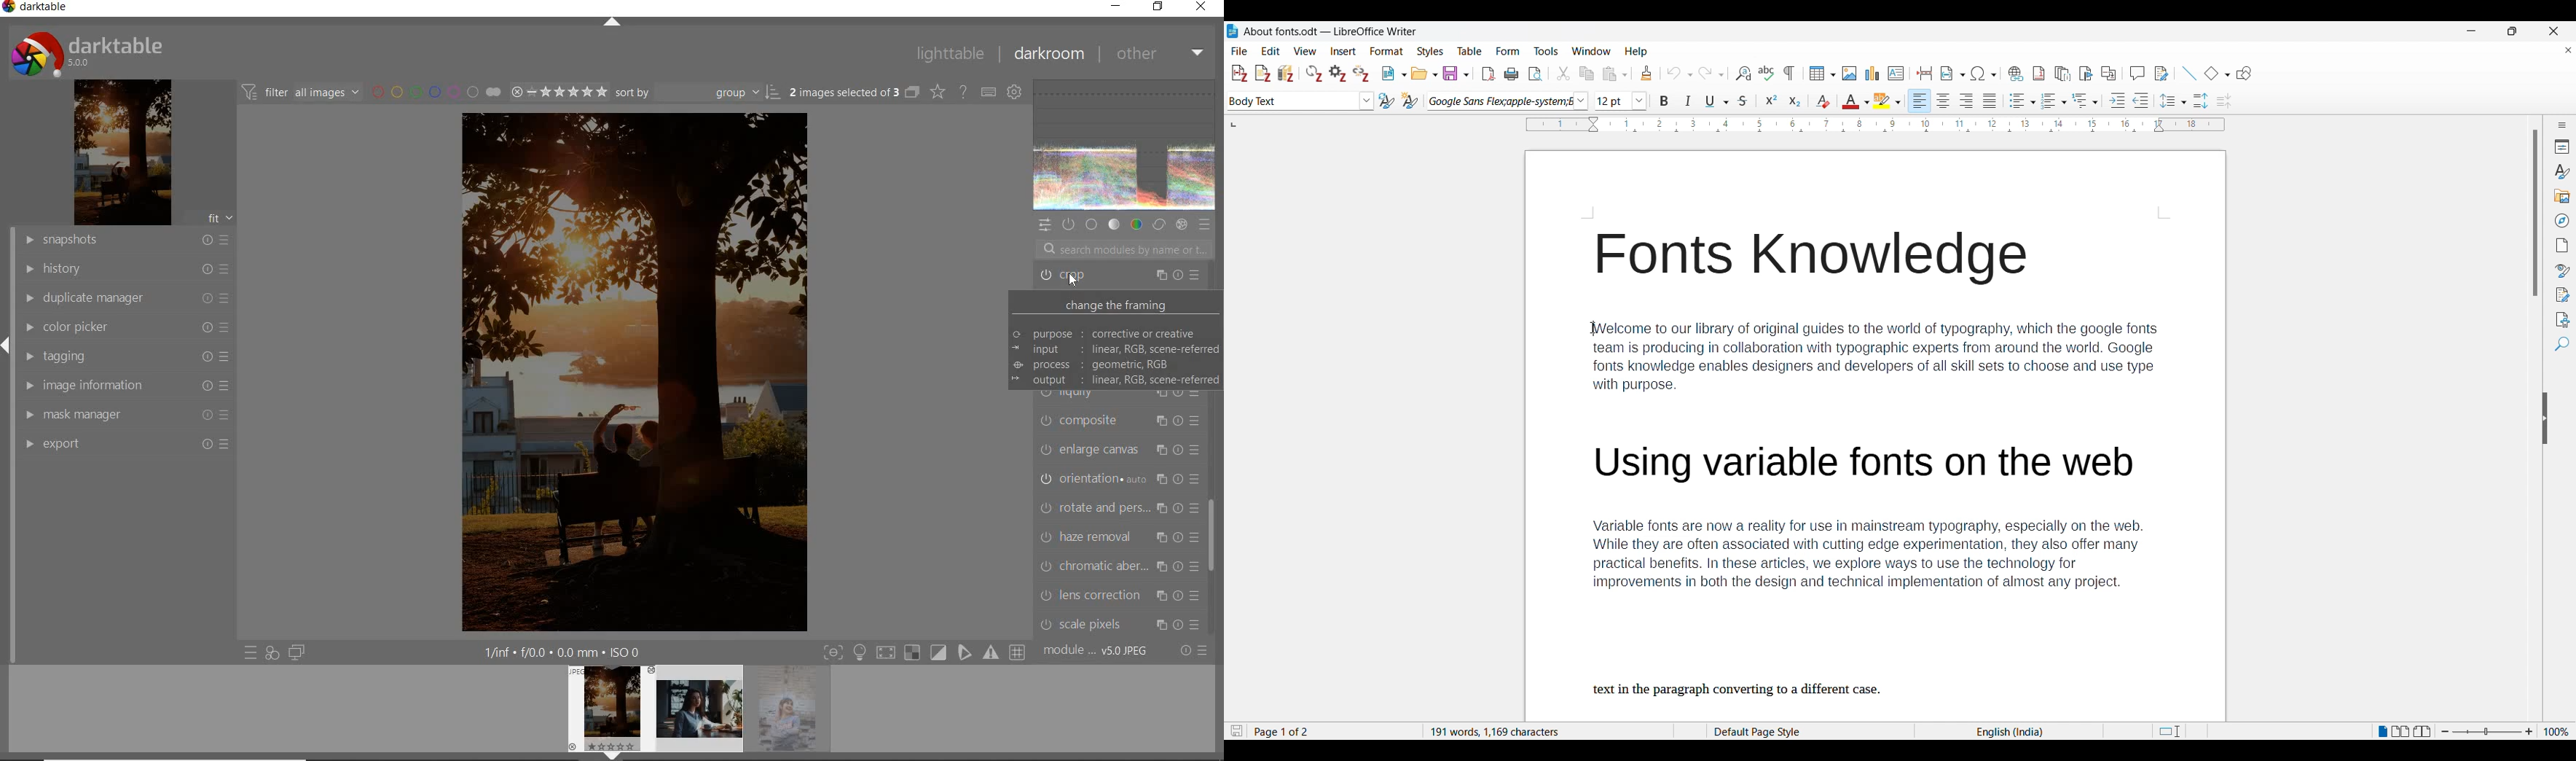  Describe the element at coordinates (1338, 73) in the screenshot. I see `Set document preferences` at that location.